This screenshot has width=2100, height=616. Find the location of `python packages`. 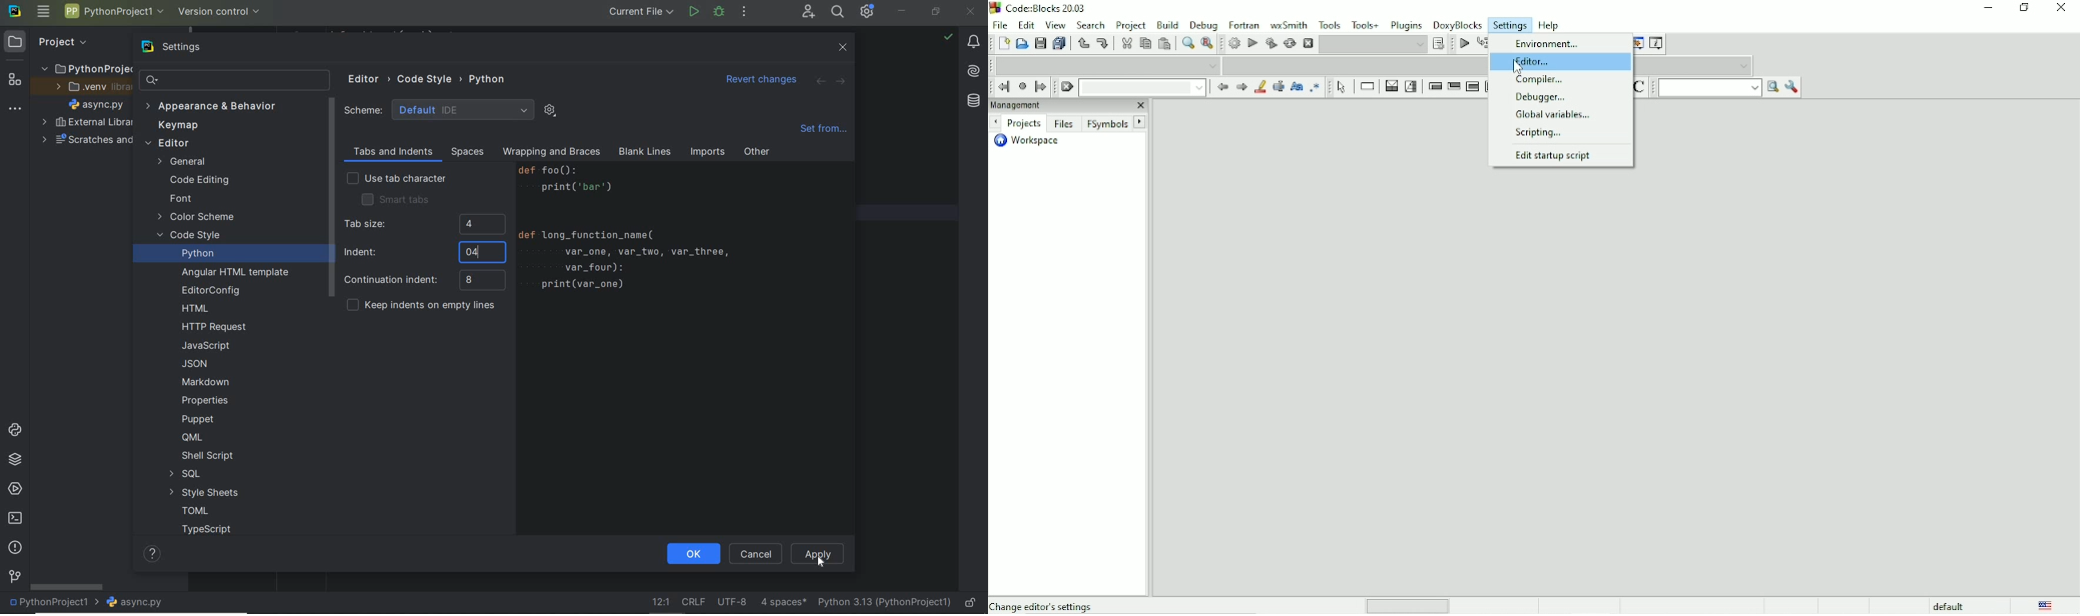

python packages is located at coordinates (17, 461).